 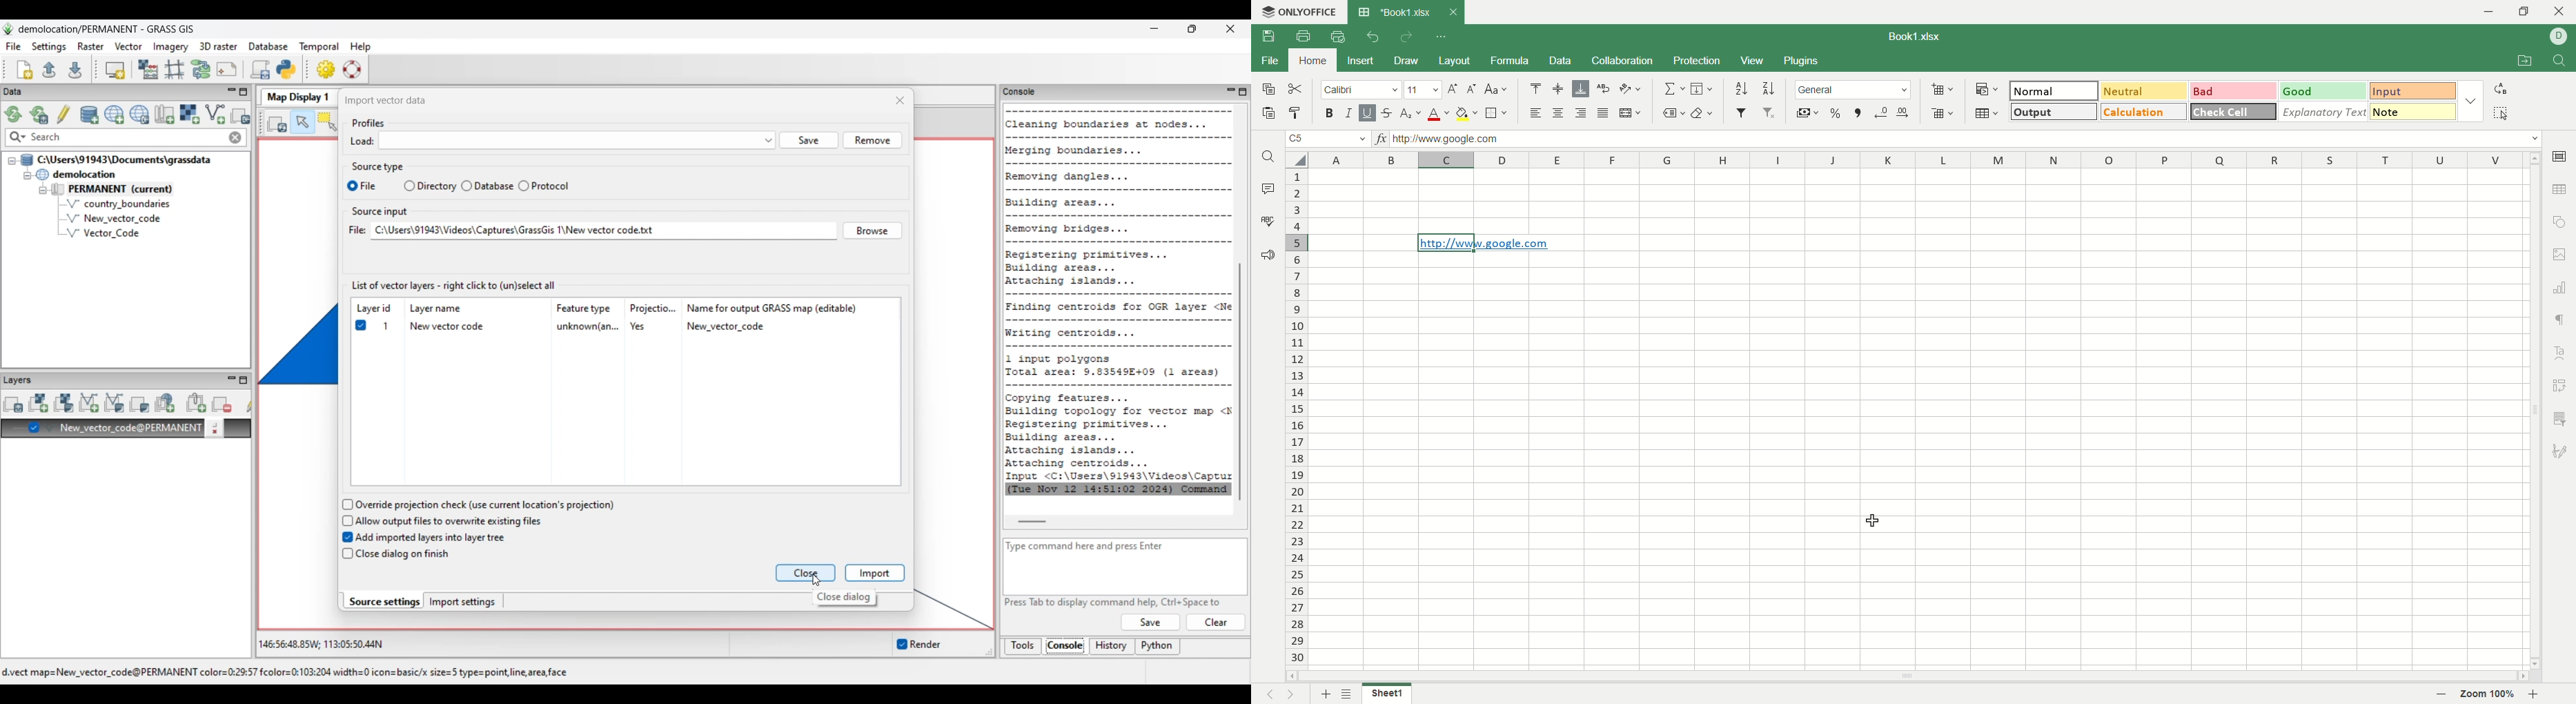 What do you see at coordinates (1297, 12) in the screenshot?
I see `ONLYOFFICE` at bounding box center [1297, 12].